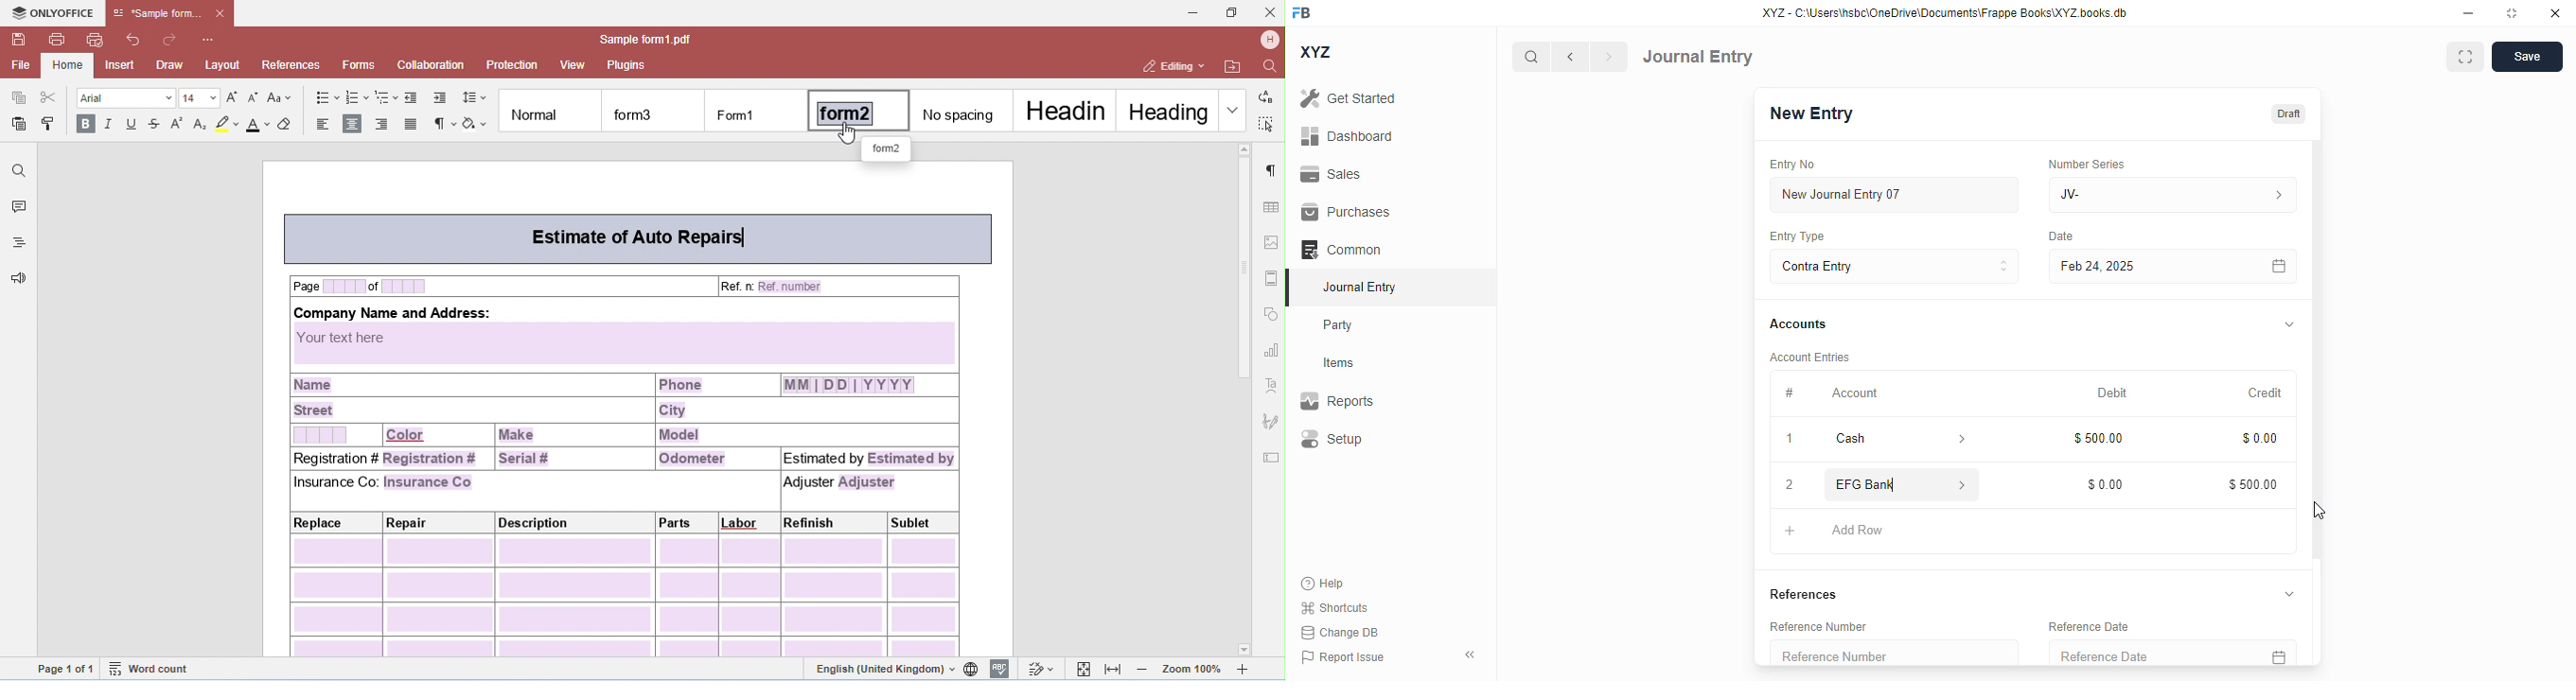 This screenshot has height=700, width=2576. Describe the element at coordinates (1334, 607) in the screenshot. I see `shortcuts` at that location.